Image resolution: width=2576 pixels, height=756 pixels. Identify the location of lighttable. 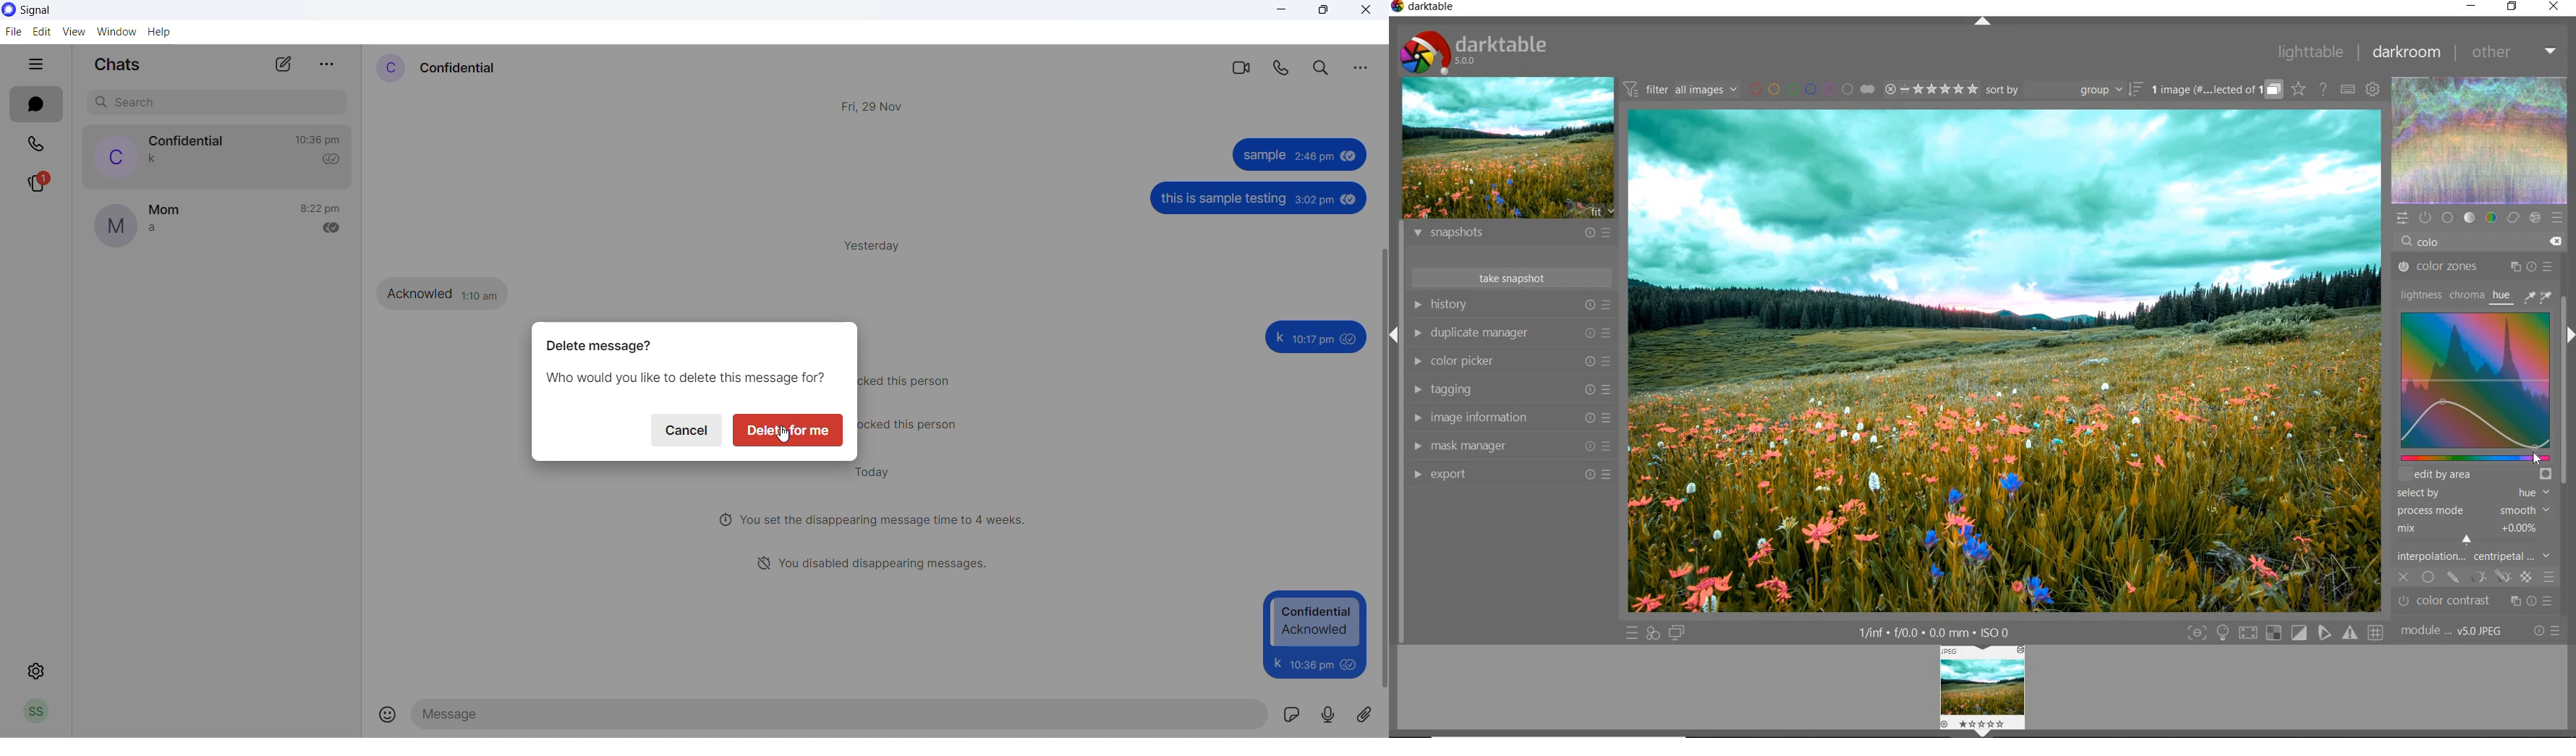
(2311, 52).